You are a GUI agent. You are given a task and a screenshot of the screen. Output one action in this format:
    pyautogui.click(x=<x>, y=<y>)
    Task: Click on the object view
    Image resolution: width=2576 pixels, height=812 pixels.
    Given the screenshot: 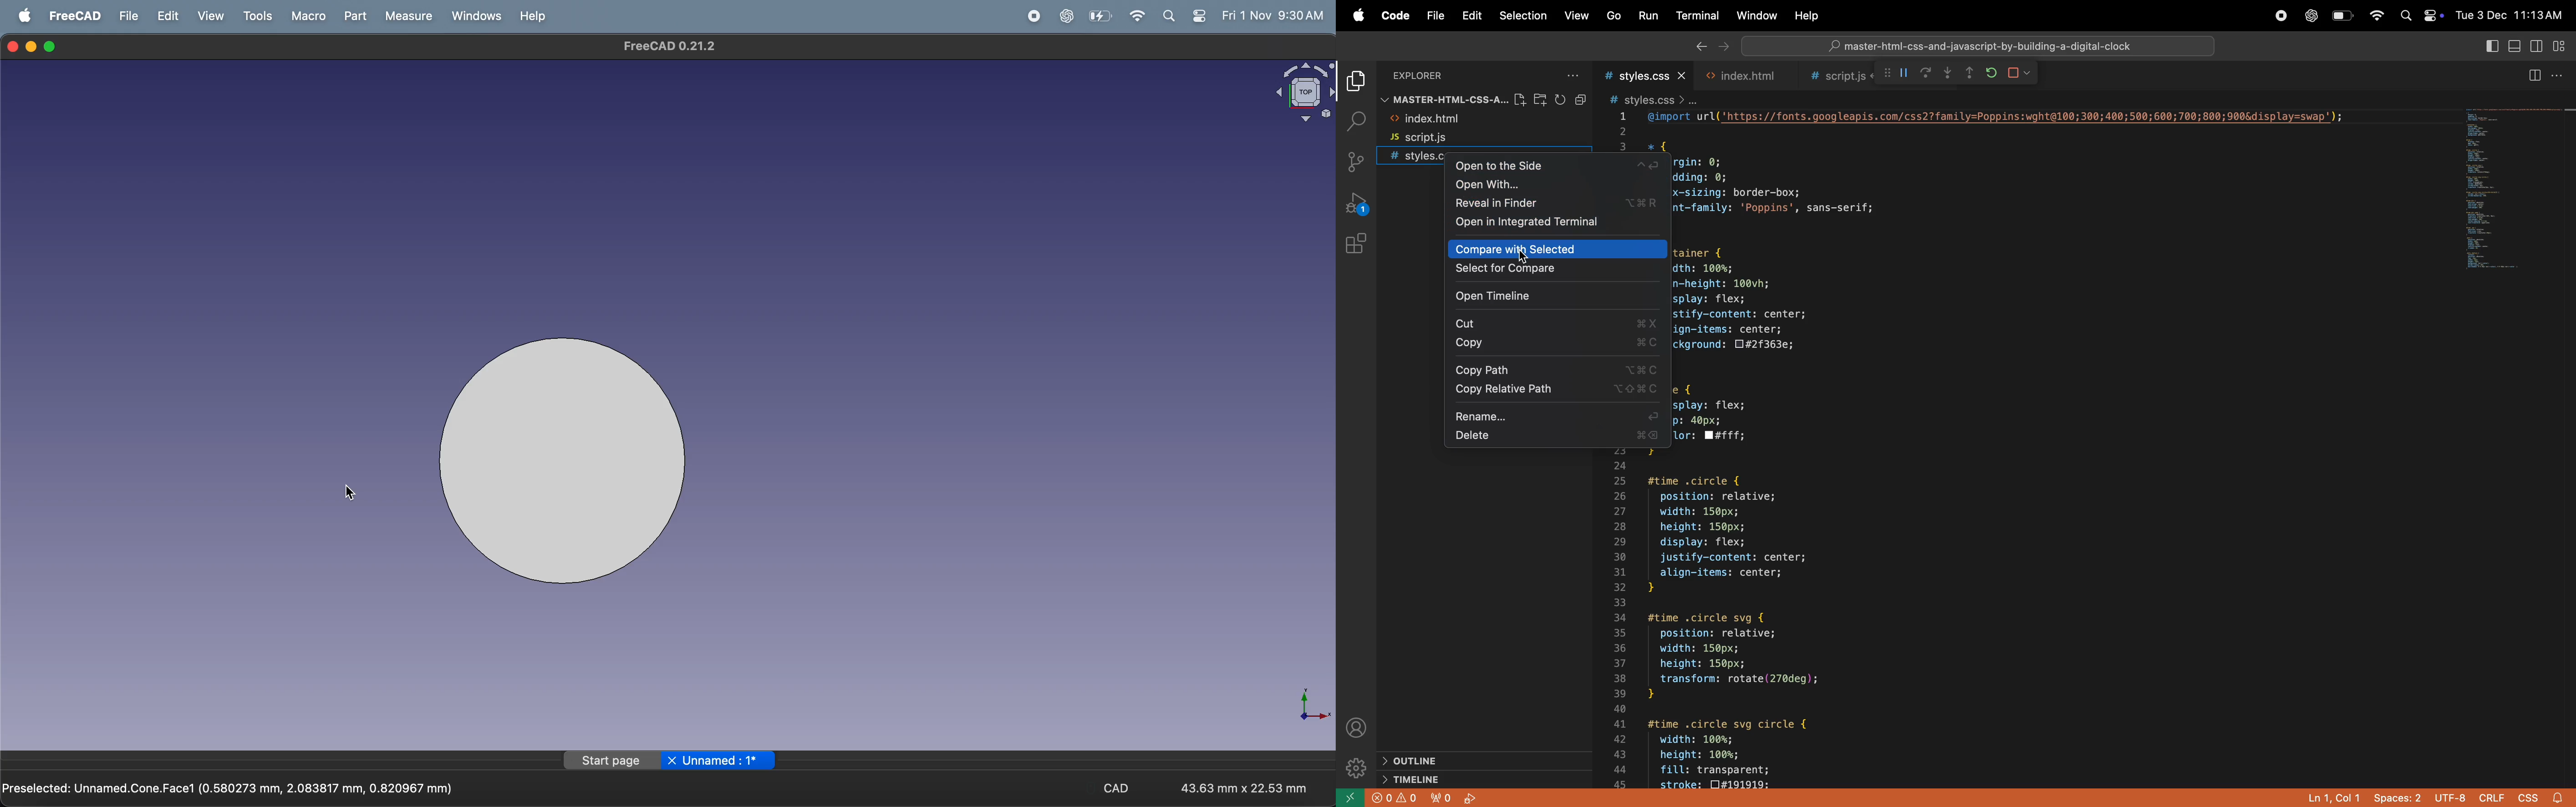 What is the action you would take?
    pyautogui.click(x=1290, y=89)
    